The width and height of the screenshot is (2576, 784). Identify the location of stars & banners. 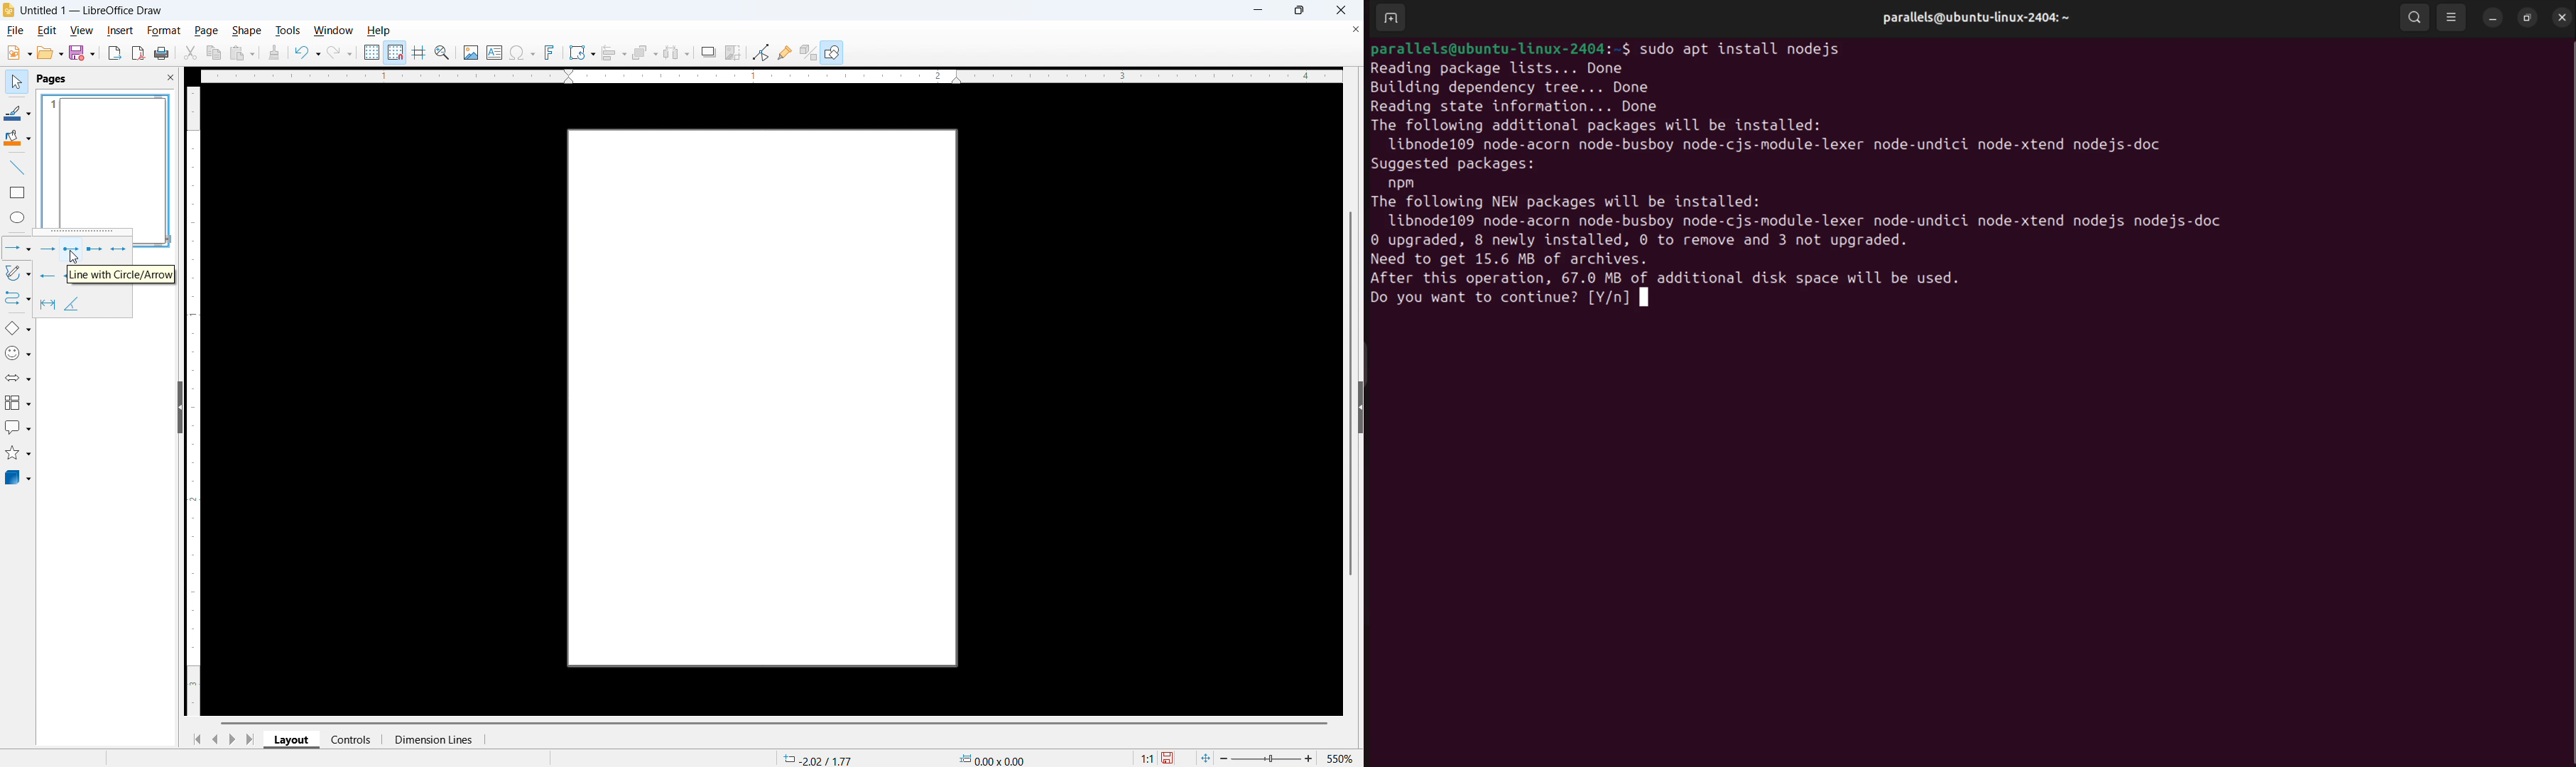
(18, 452).